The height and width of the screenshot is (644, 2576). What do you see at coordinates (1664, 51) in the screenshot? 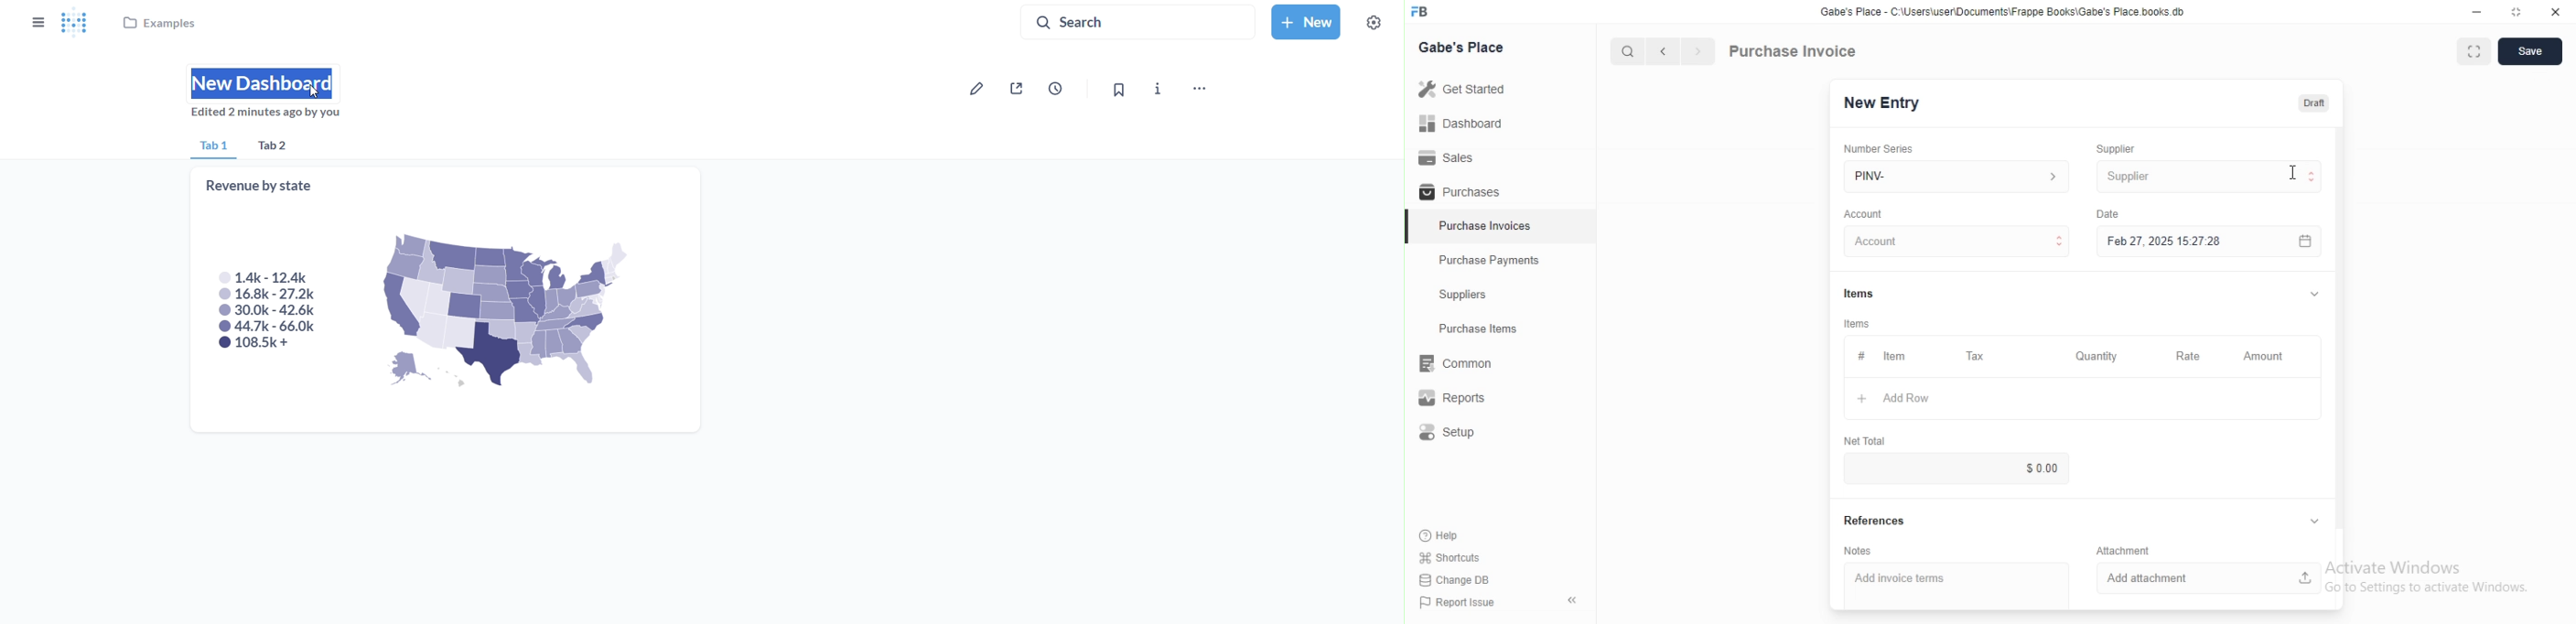
I see `Previous button` at bounding box center [1664, 51].